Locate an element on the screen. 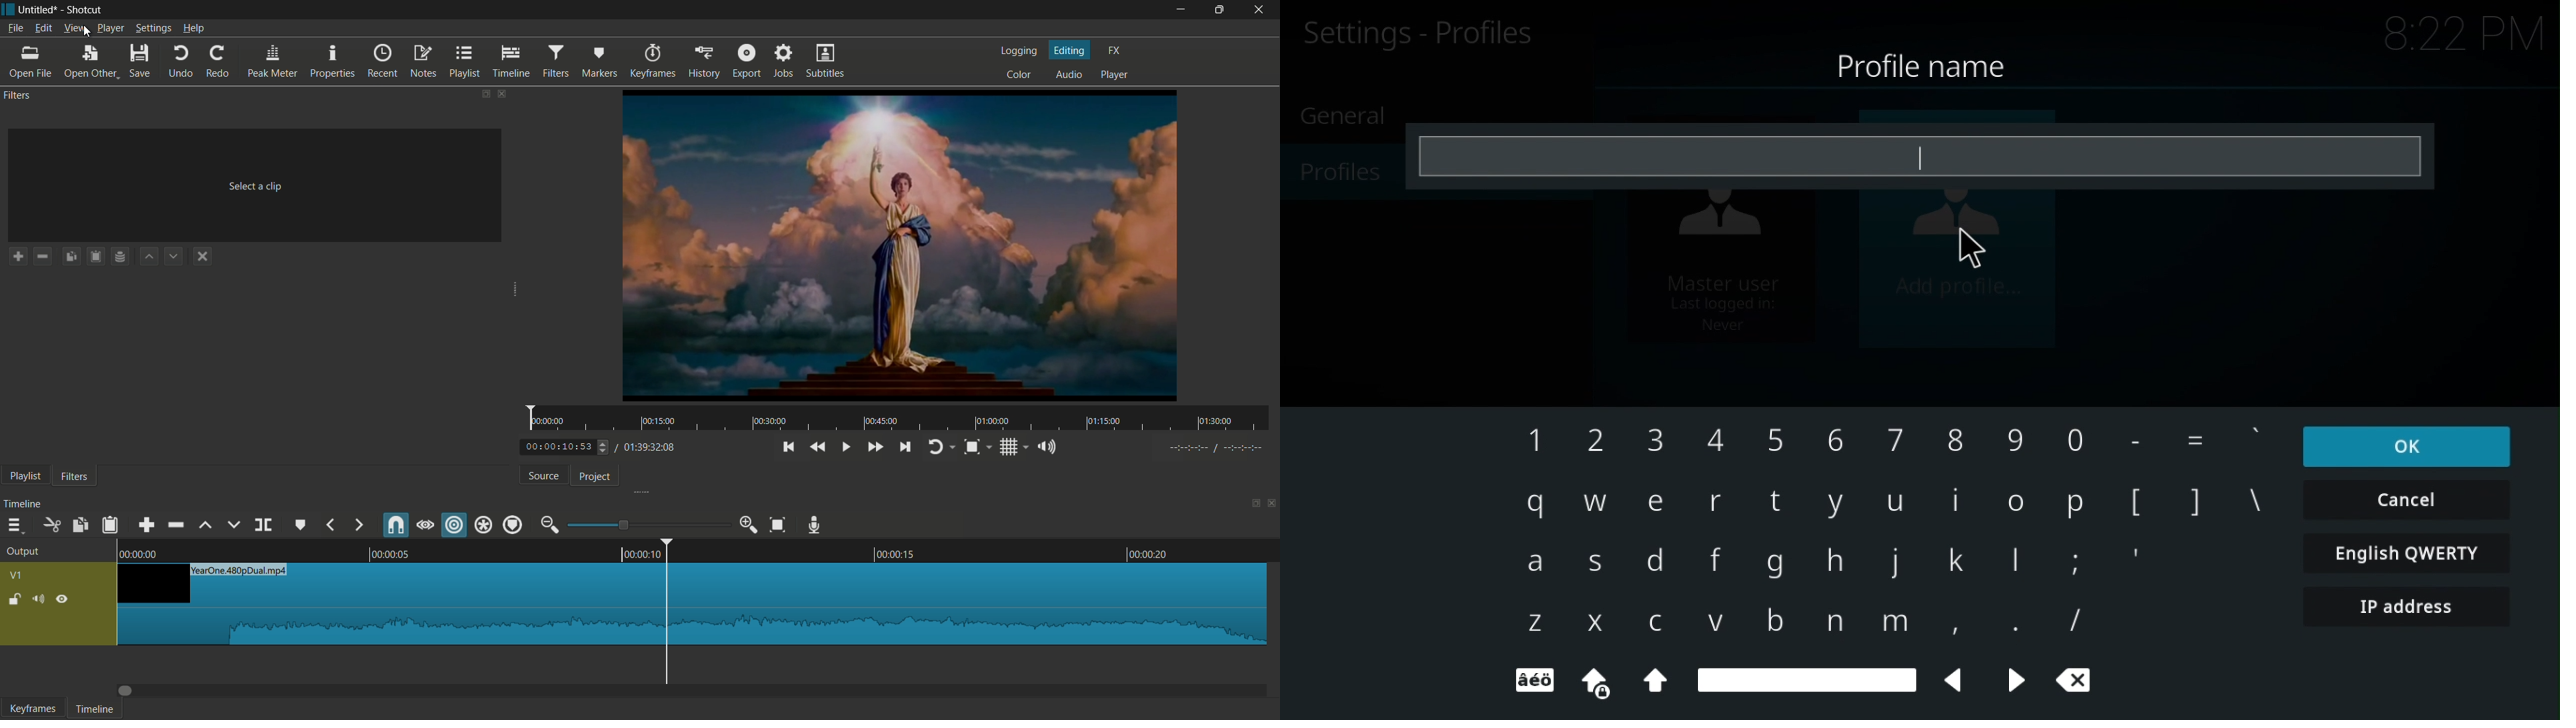 This screenshot has width=2576, height=728. show volume control is located at coordinates (1049, 449).